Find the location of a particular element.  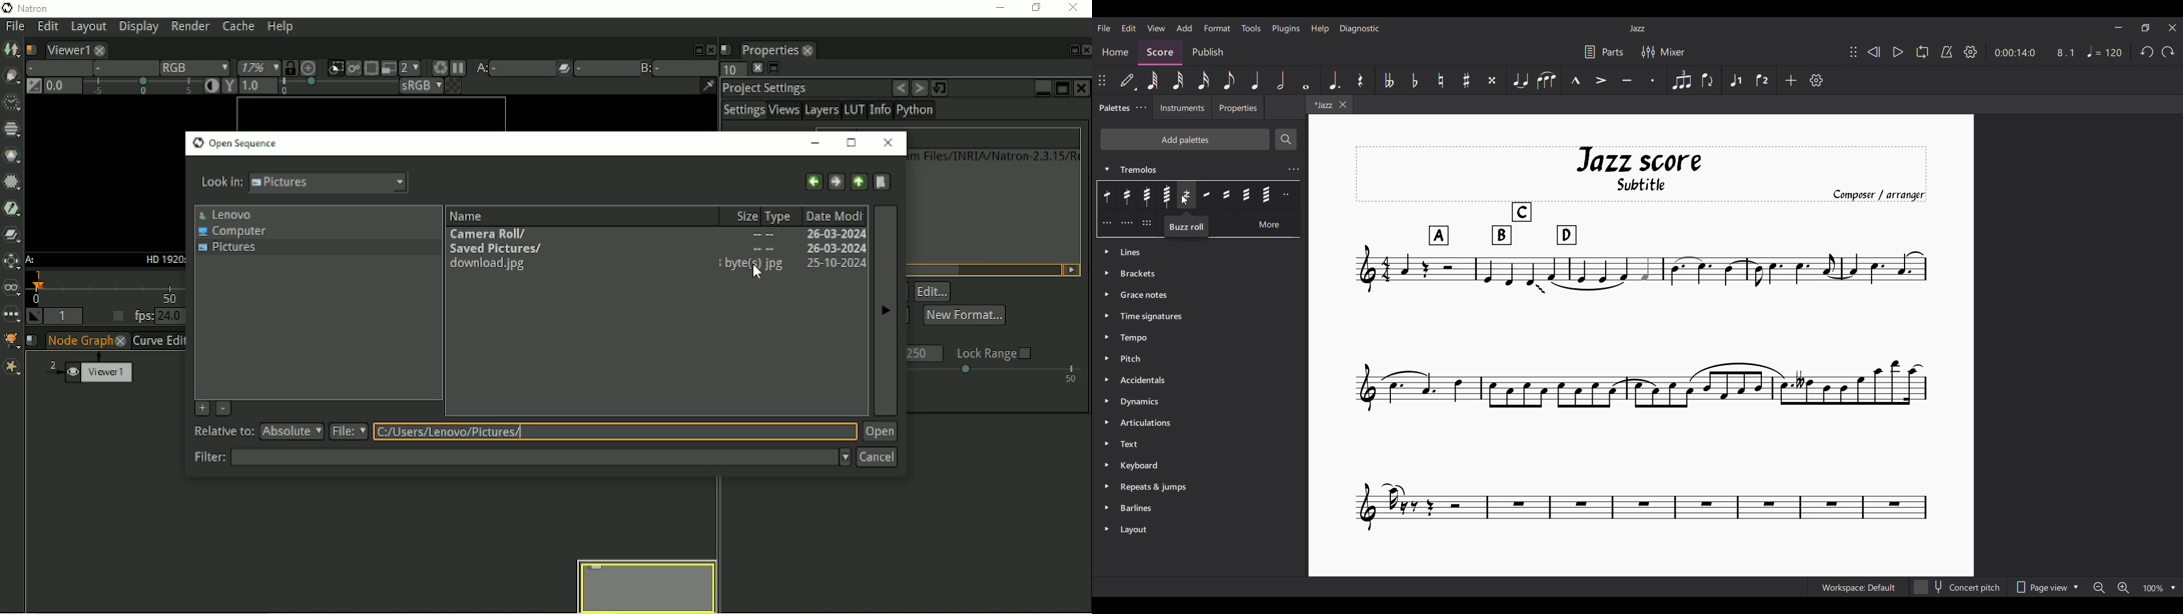

Rewind is located at coordinates (1874, 52).